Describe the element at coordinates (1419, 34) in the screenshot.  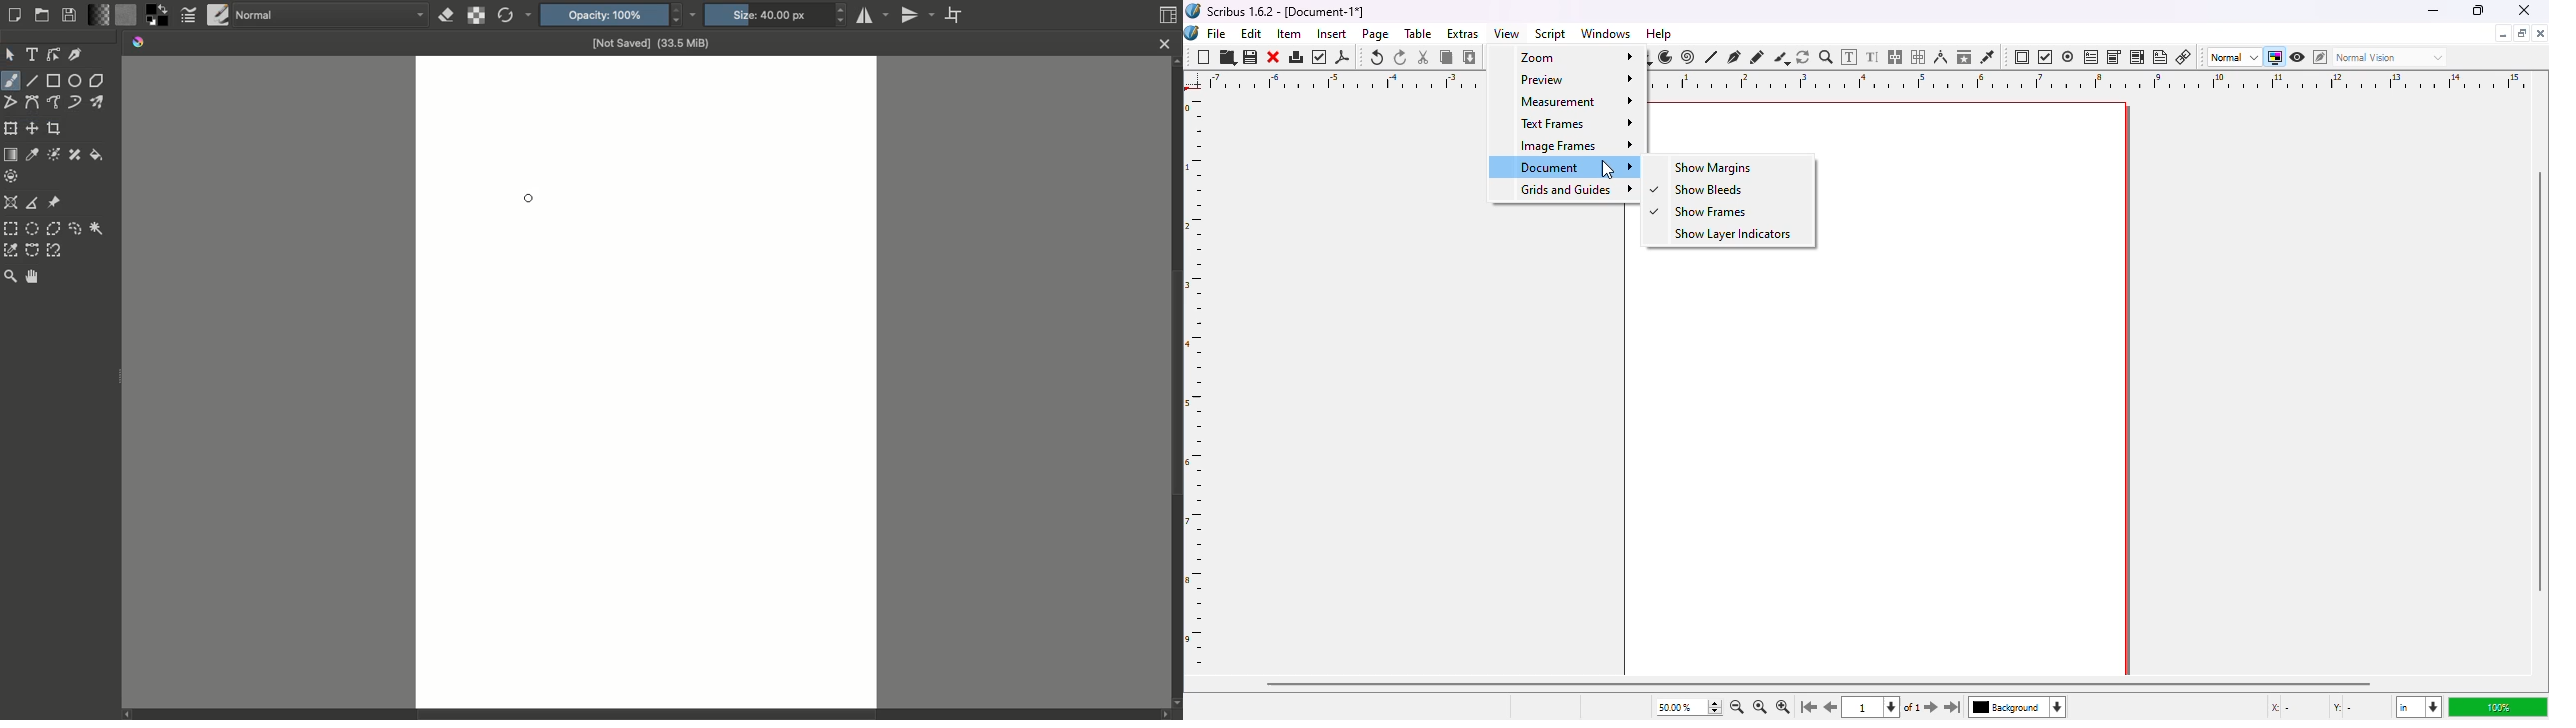
I see `table` at that location.